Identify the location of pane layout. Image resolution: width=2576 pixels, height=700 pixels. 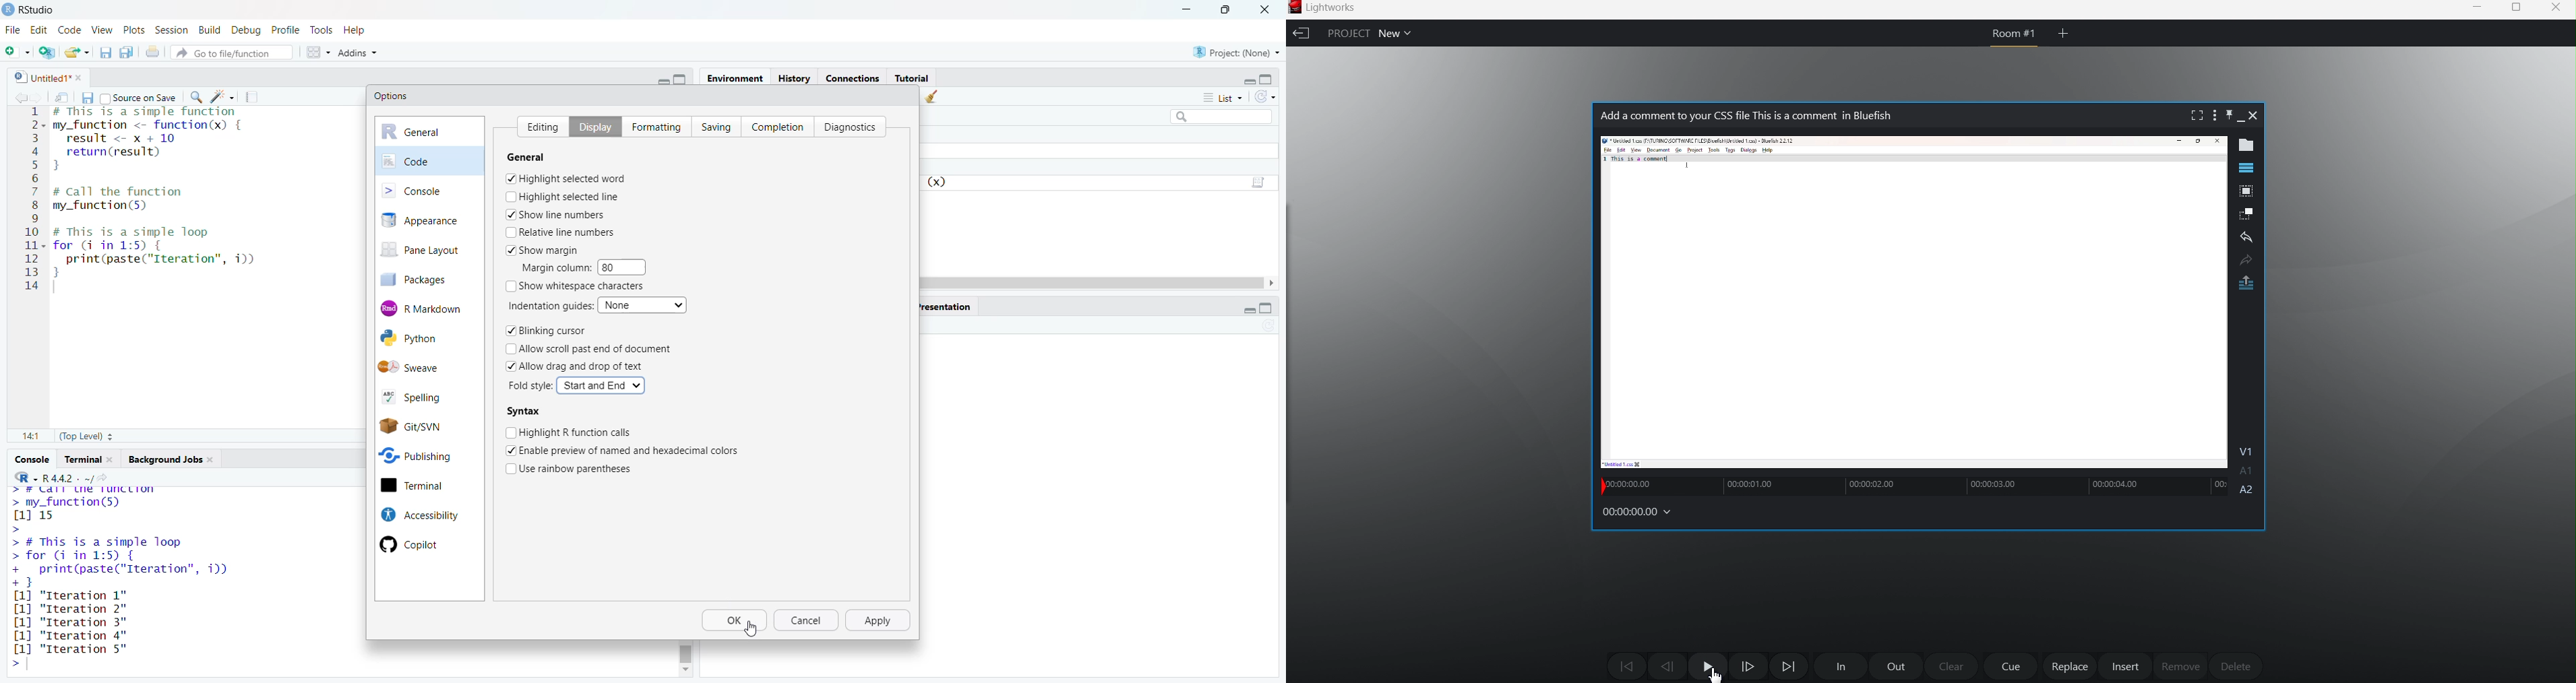
(425, 251).